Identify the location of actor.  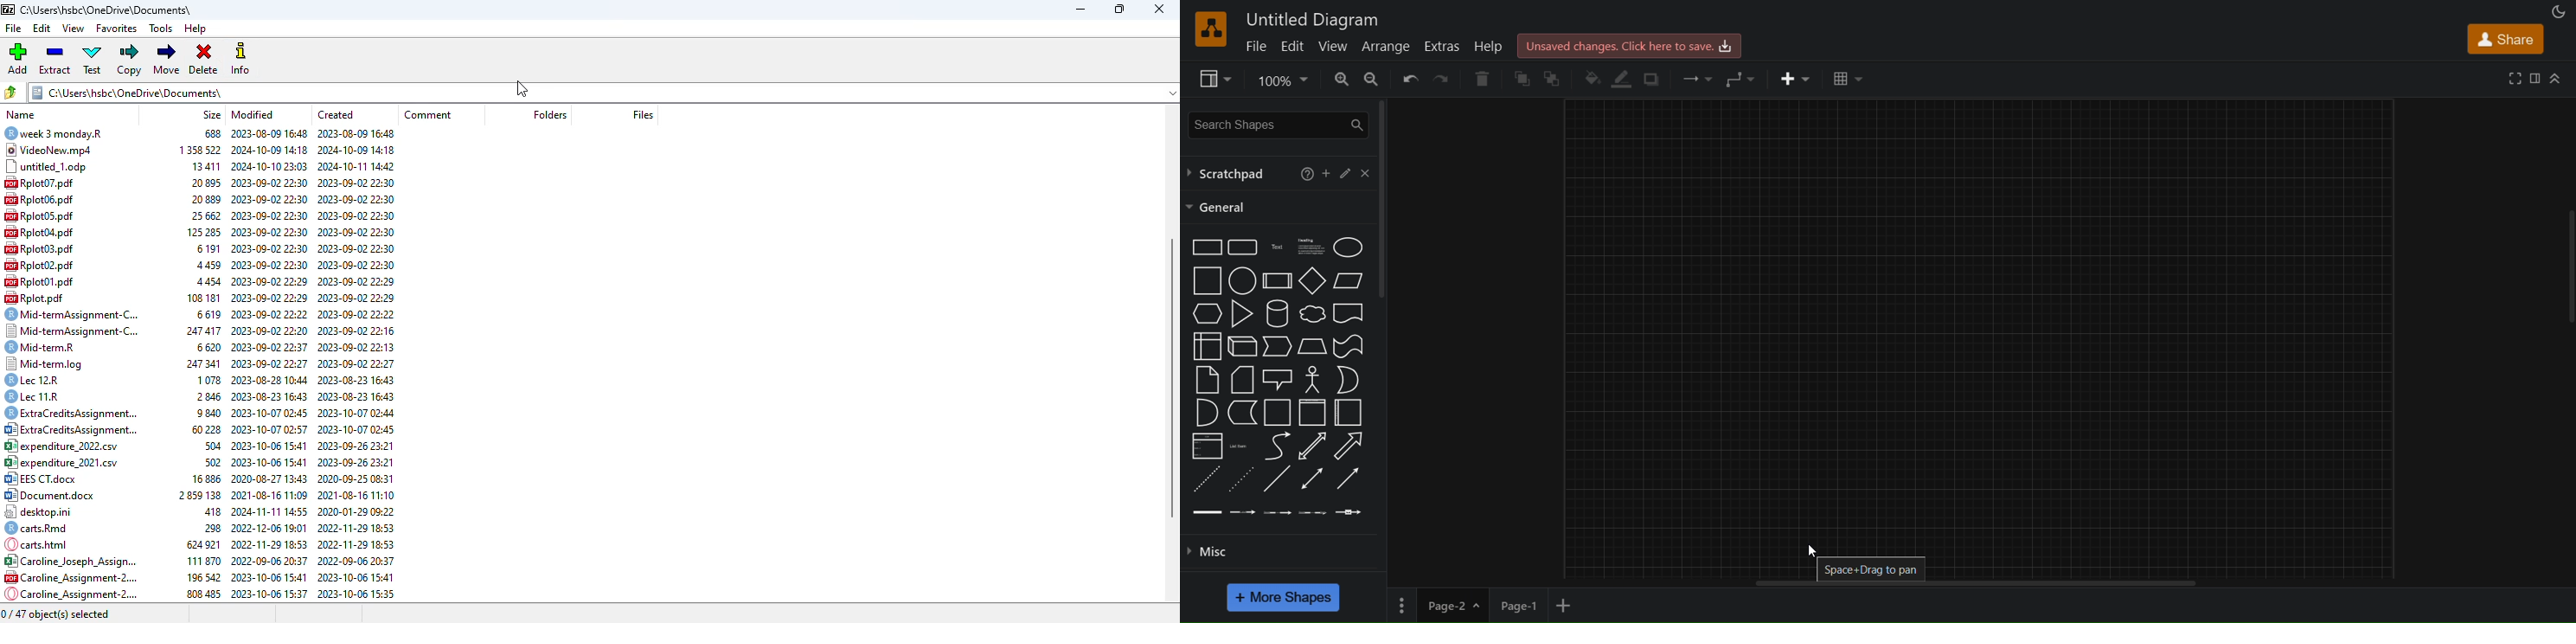
(1312, 379).